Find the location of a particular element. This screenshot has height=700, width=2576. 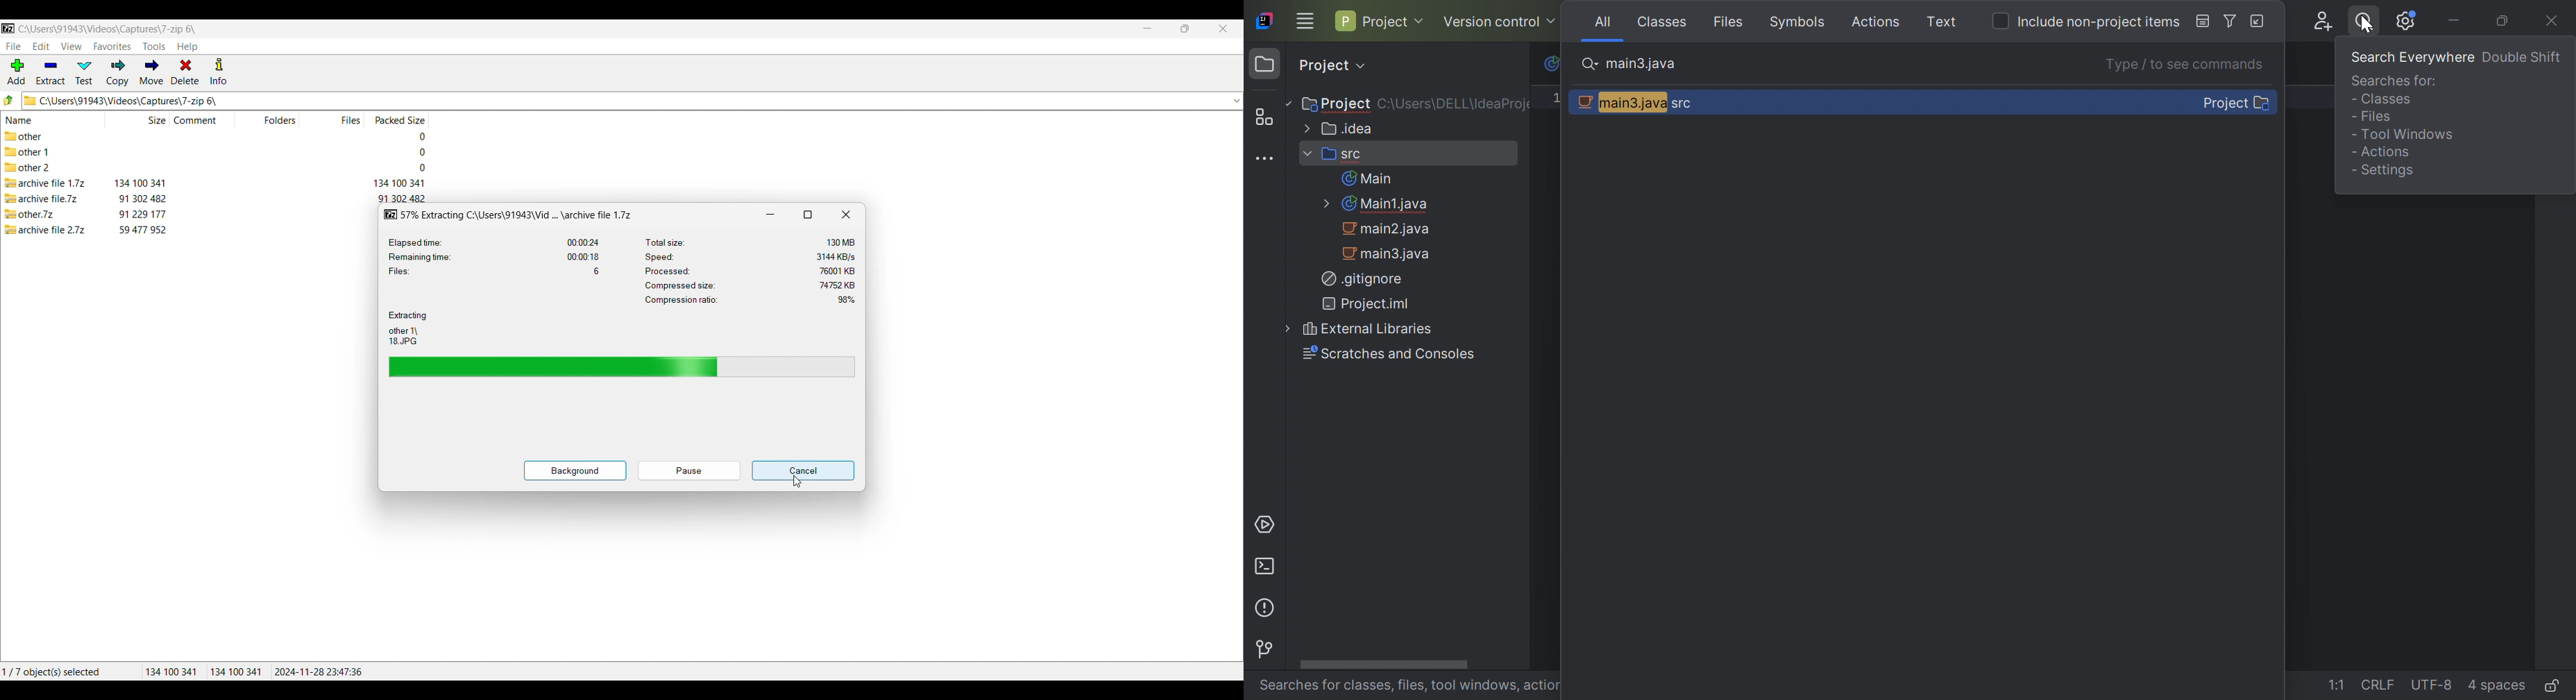

archive file.7z is located at coordinates (45, 198).